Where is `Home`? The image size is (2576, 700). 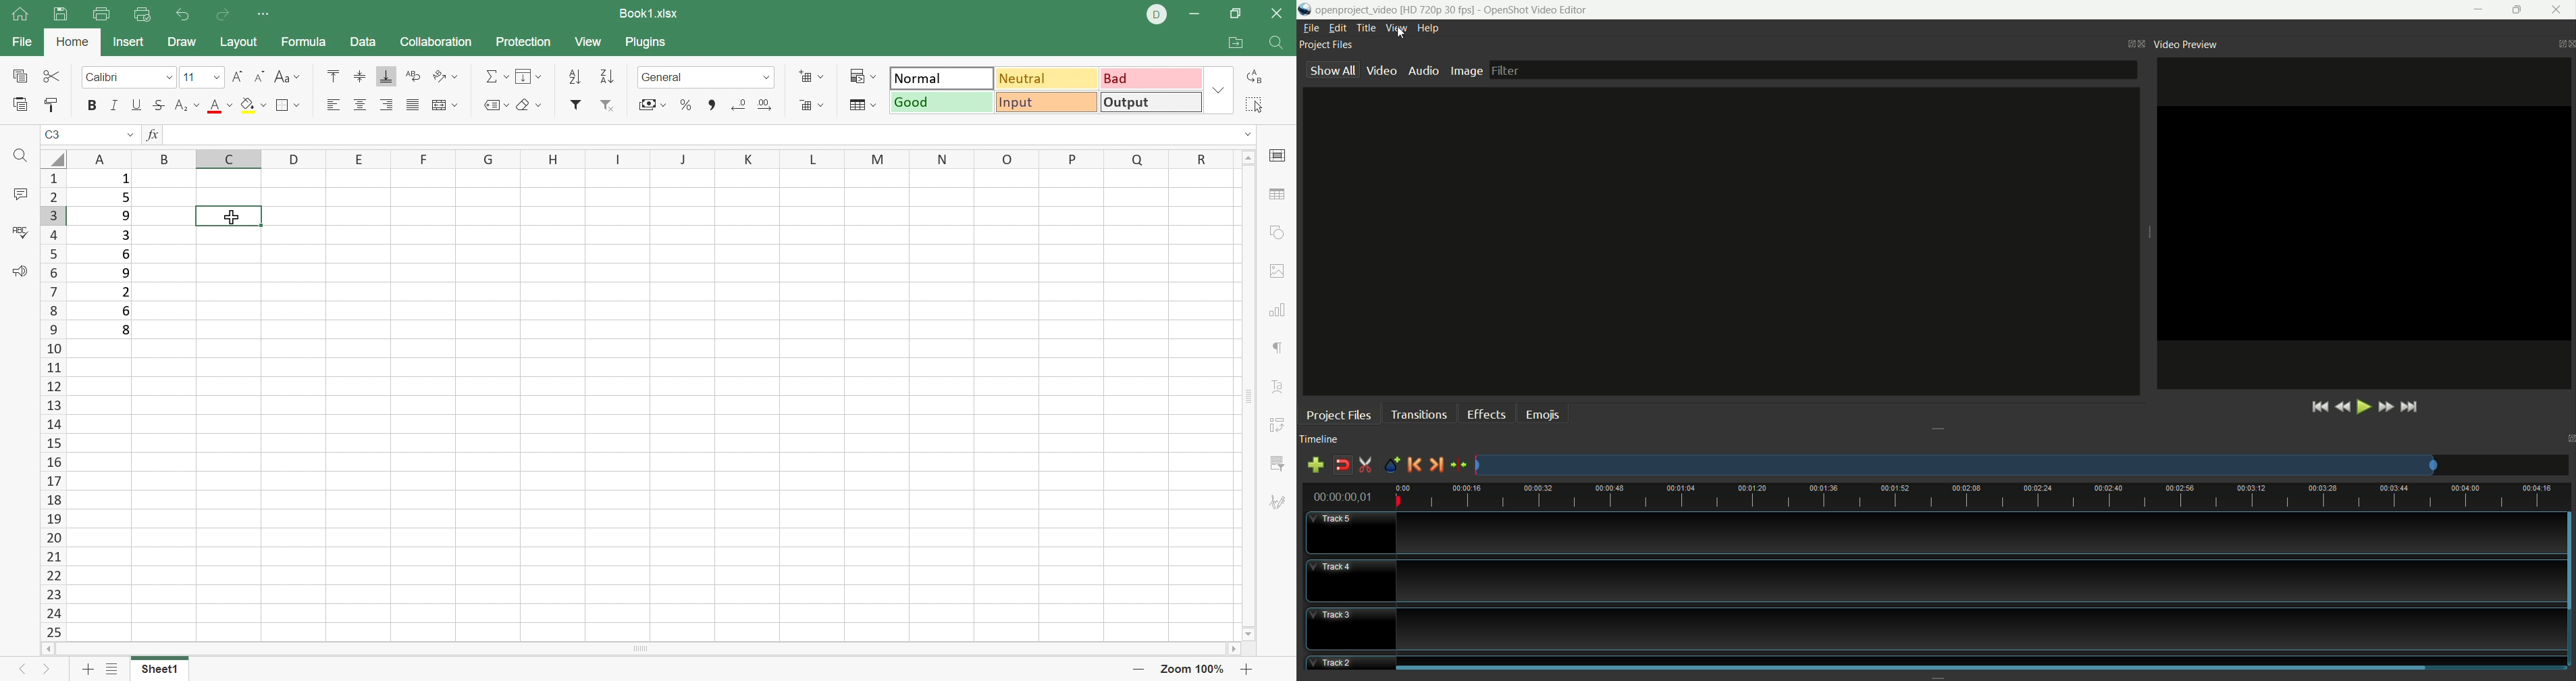
Home is located at coordinates (73, 42).